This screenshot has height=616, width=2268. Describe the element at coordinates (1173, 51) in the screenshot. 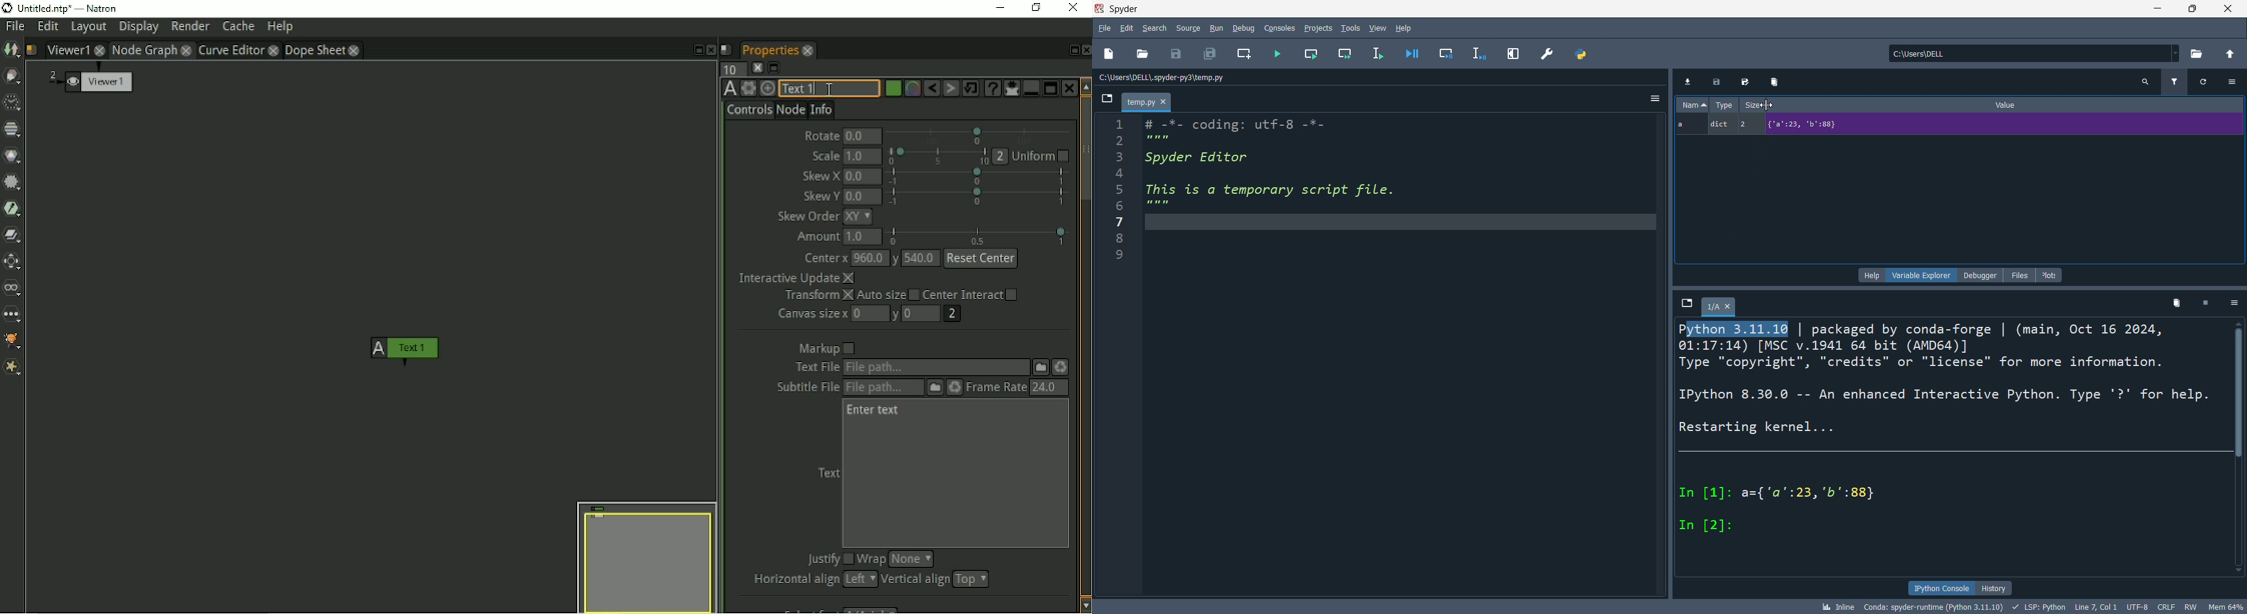

I see `save` at that location.